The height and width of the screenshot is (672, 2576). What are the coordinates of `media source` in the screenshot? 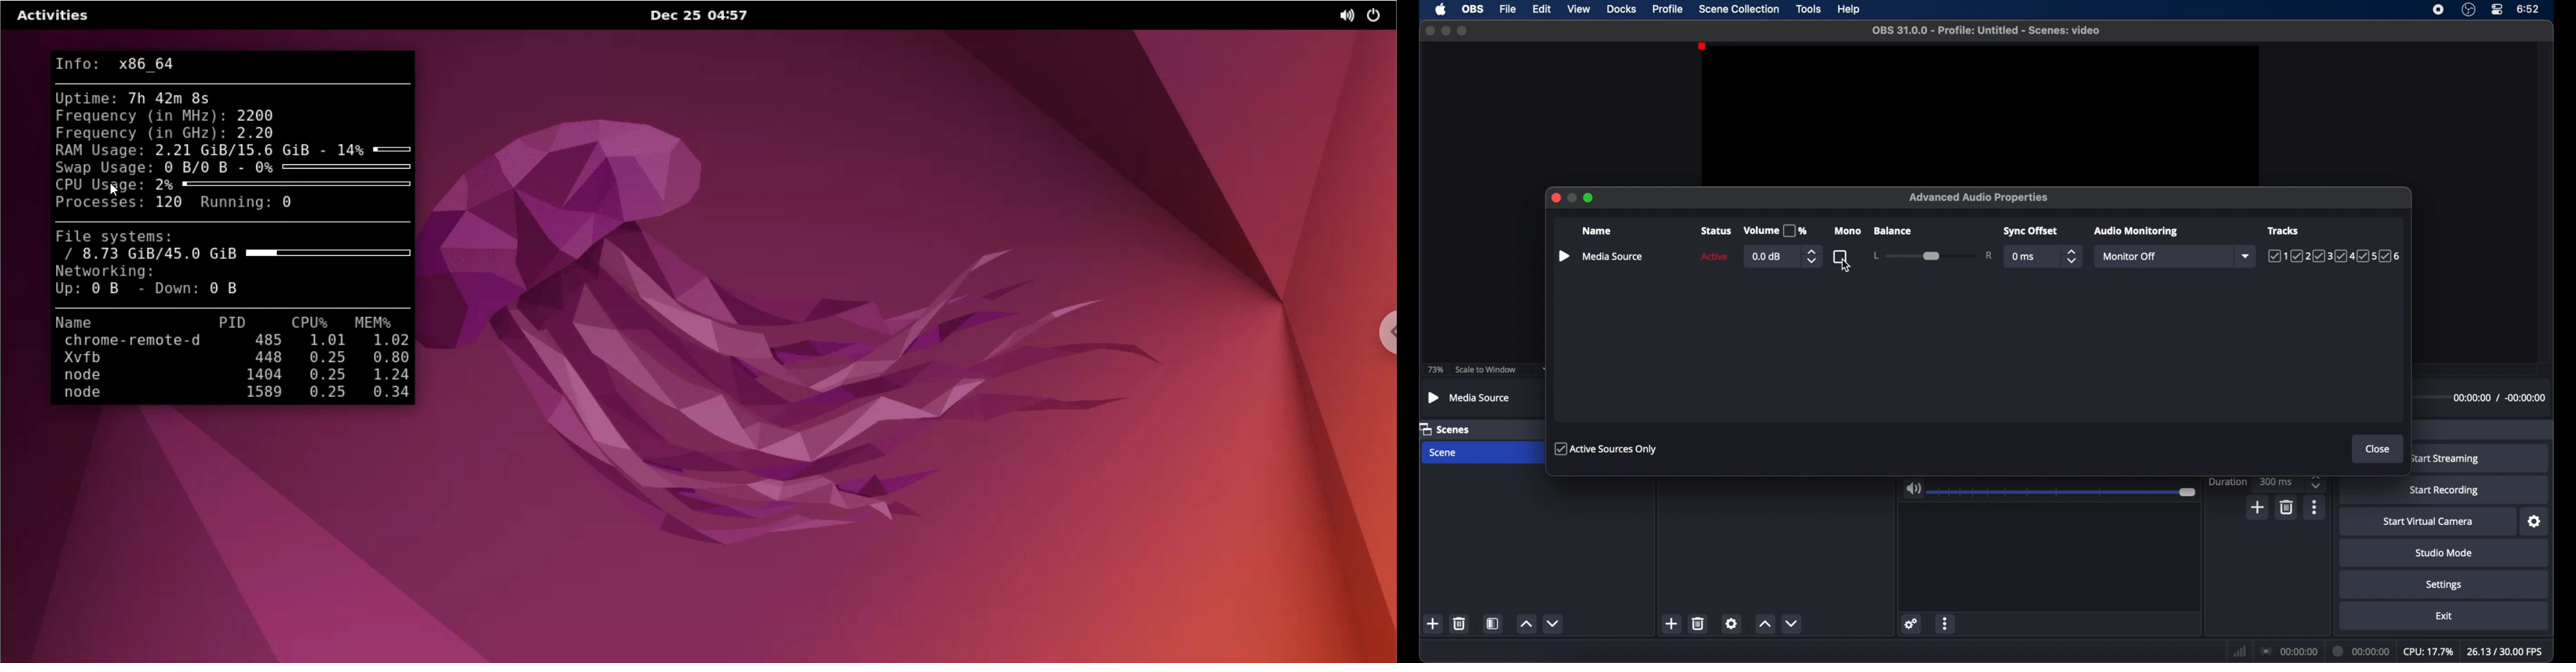 It's located at (1470, 397).